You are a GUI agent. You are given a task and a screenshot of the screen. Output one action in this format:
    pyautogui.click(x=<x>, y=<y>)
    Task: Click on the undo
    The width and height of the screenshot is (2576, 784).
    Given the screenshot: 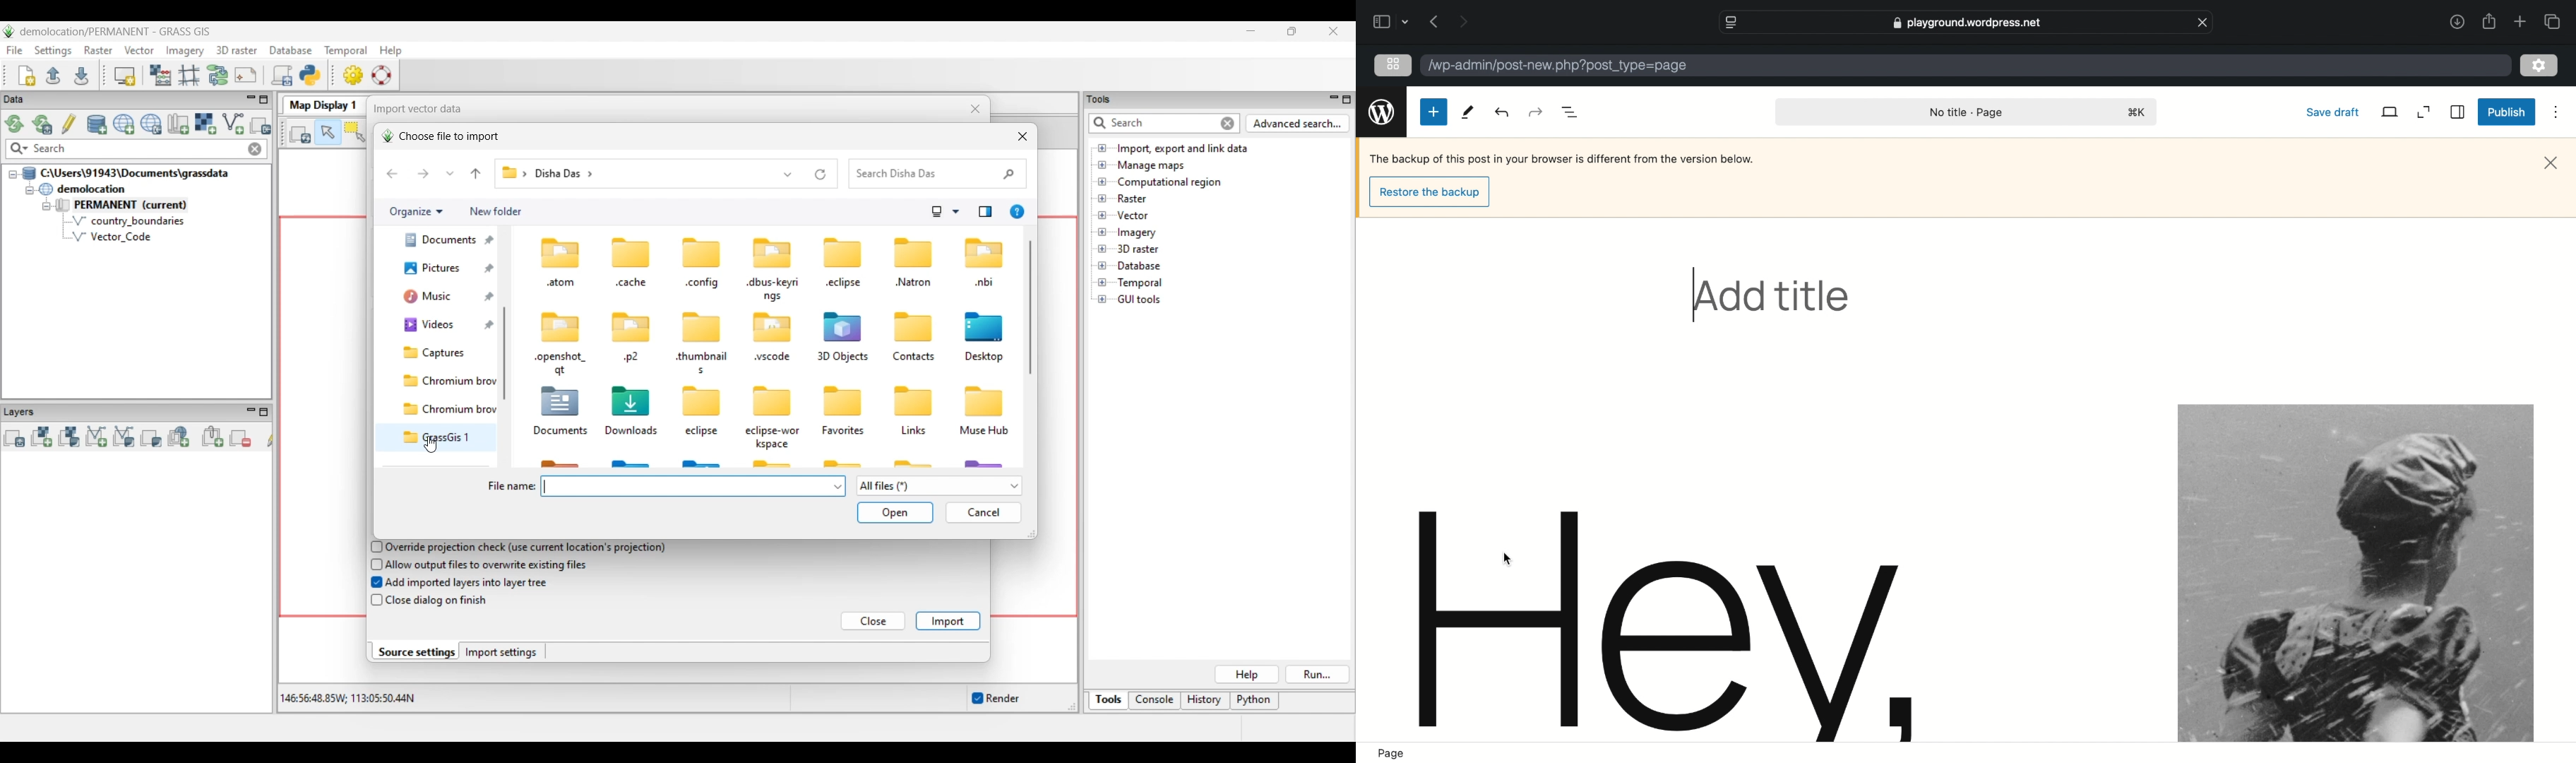 What is the action you would take?
    pyautogui.click(x=1534, y=112)
    